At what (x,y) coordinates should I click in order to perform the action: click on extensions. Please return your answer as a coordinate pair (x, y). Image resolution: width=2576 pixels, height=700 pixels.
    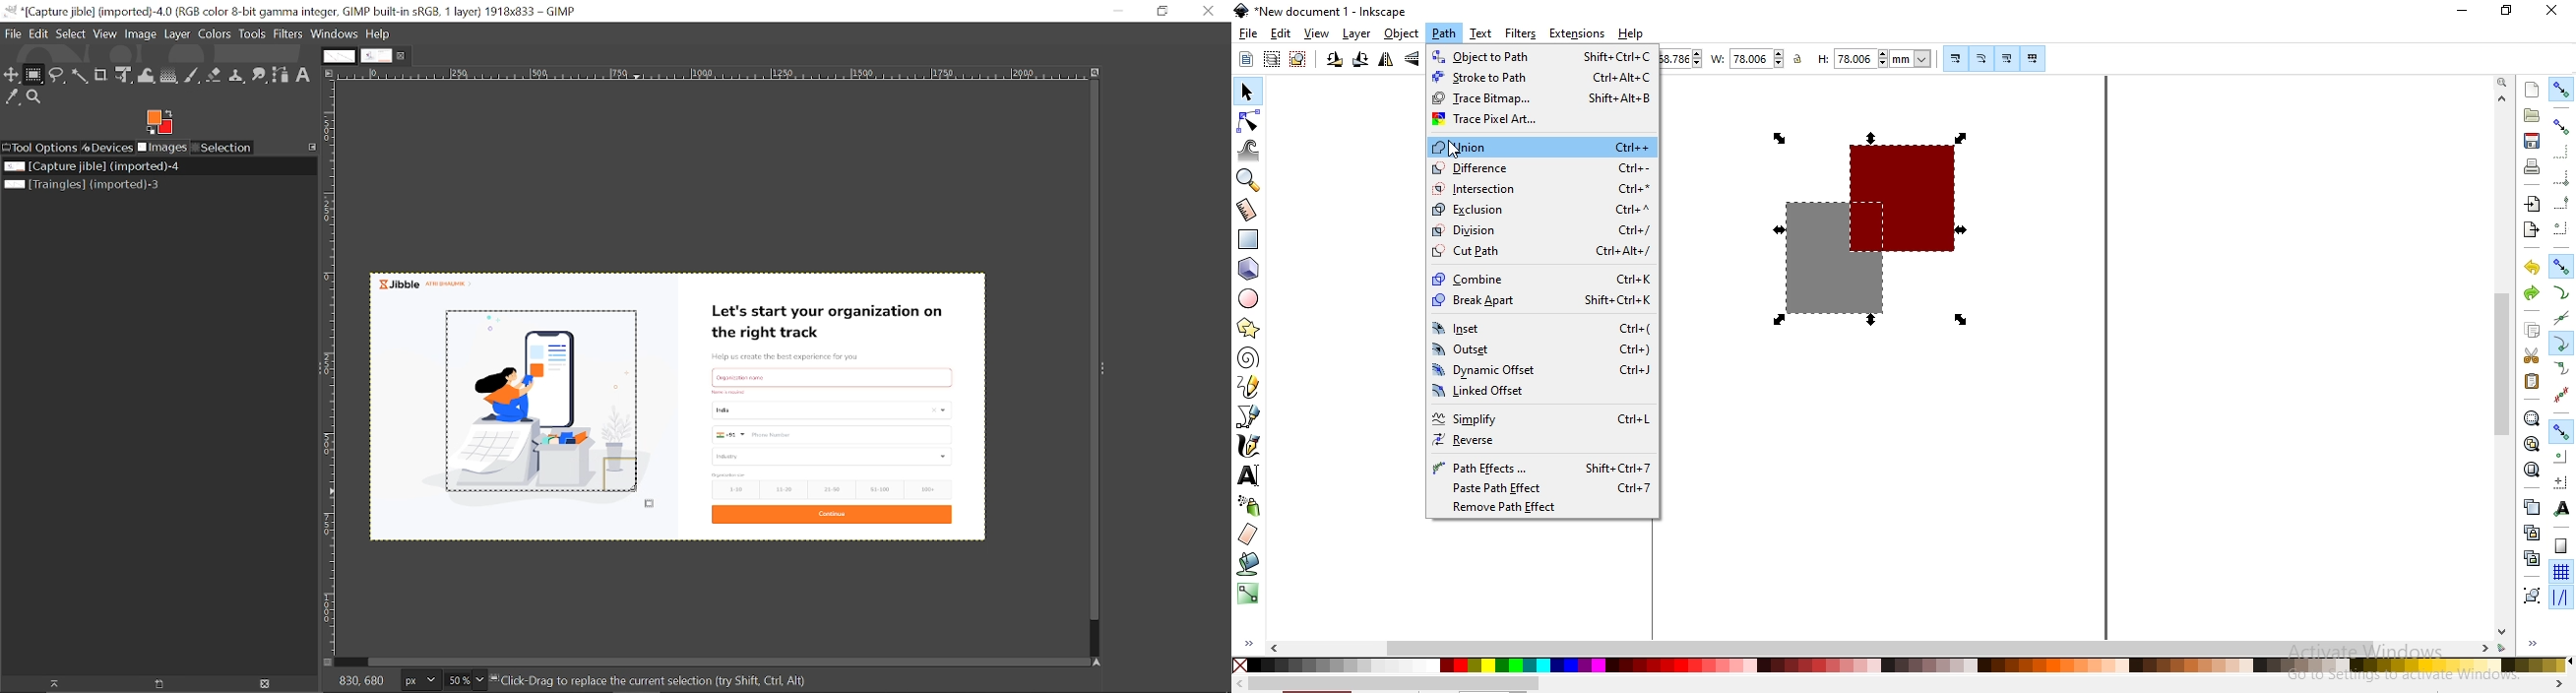
    Looking at the image, I should click on (1579, 33).